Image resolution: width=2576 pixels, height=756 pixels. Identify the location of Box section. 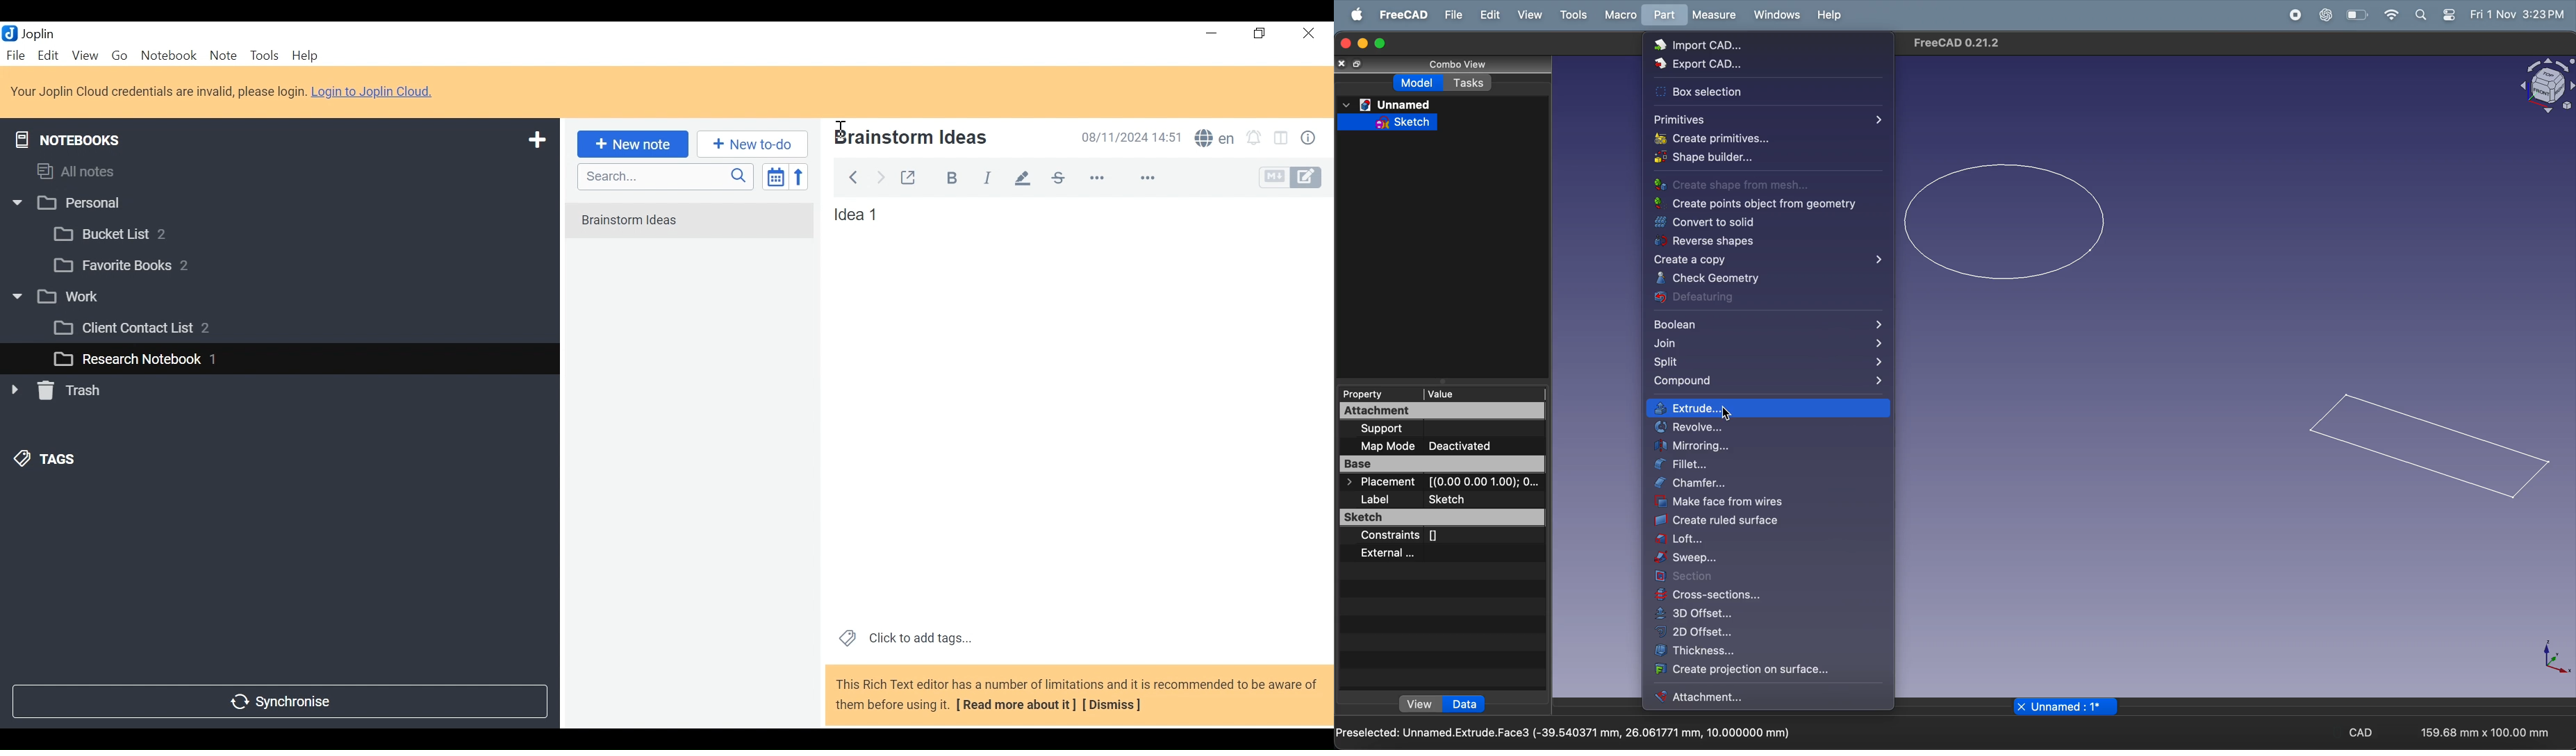
(1721, 91).